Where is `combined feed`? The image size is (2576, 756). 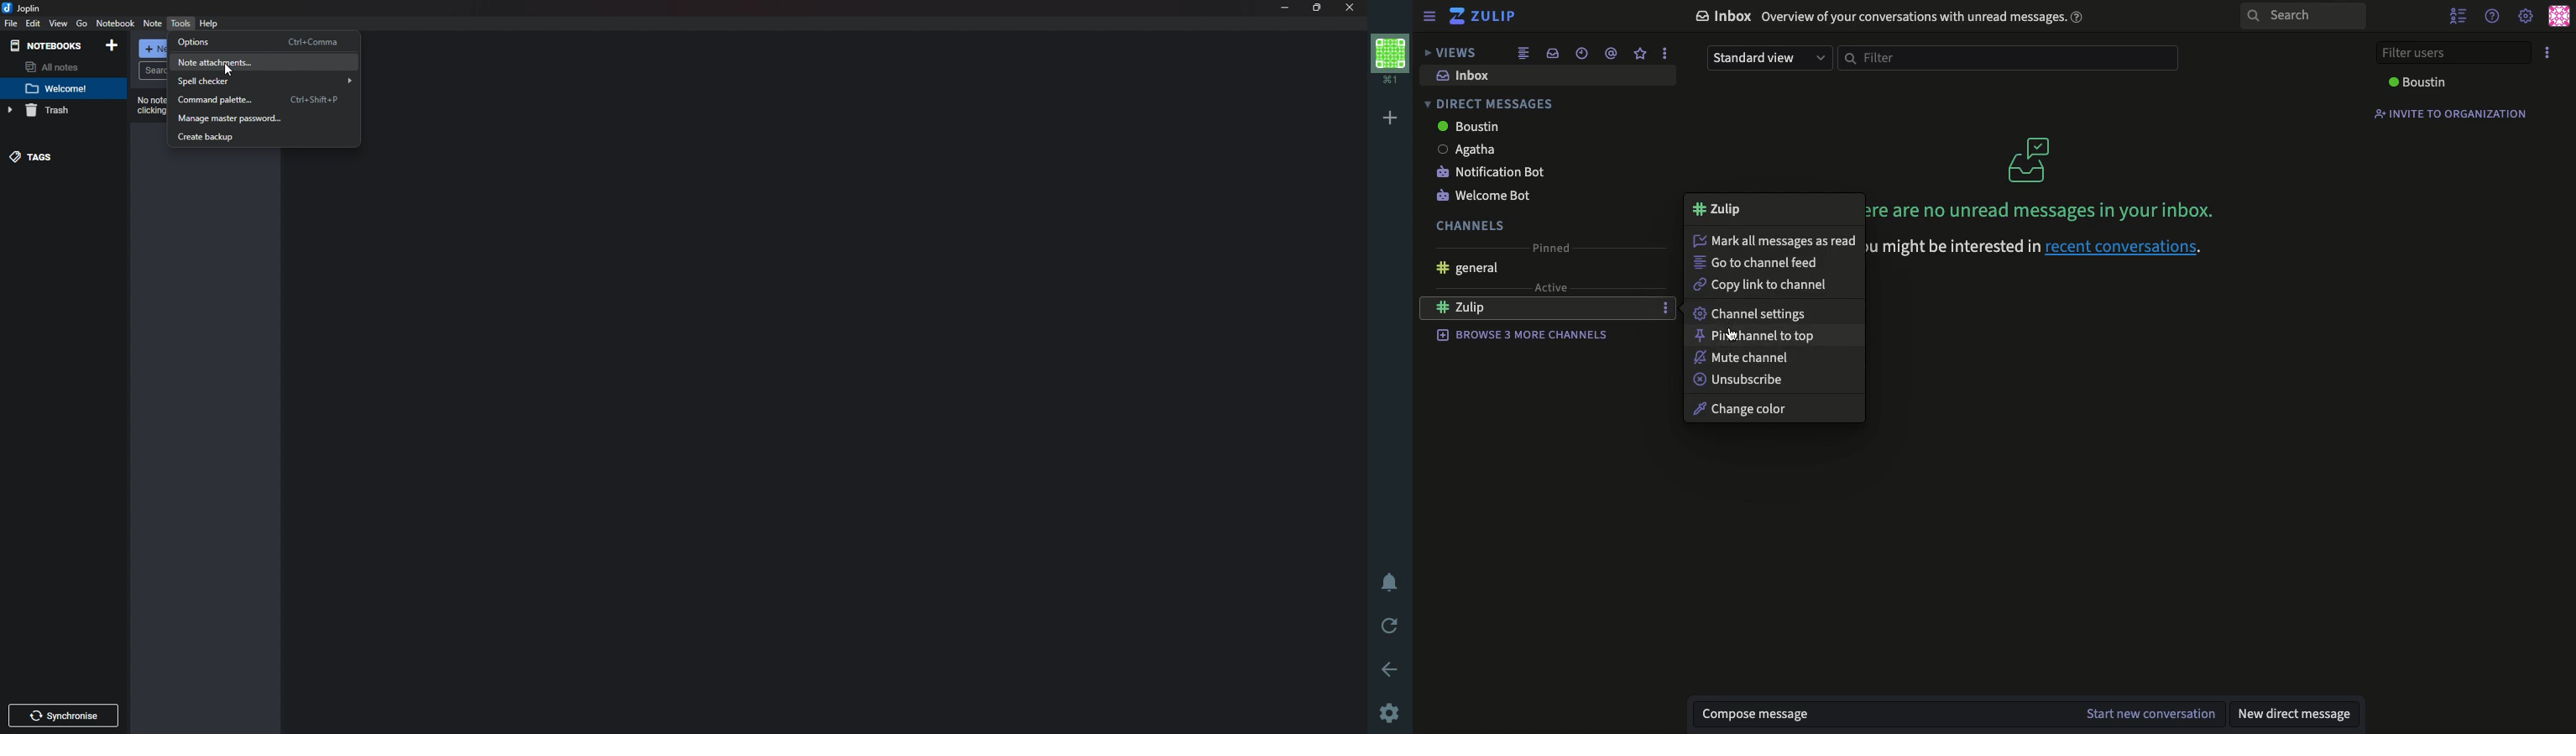
combined feed is located at coordinates (1524, 53).